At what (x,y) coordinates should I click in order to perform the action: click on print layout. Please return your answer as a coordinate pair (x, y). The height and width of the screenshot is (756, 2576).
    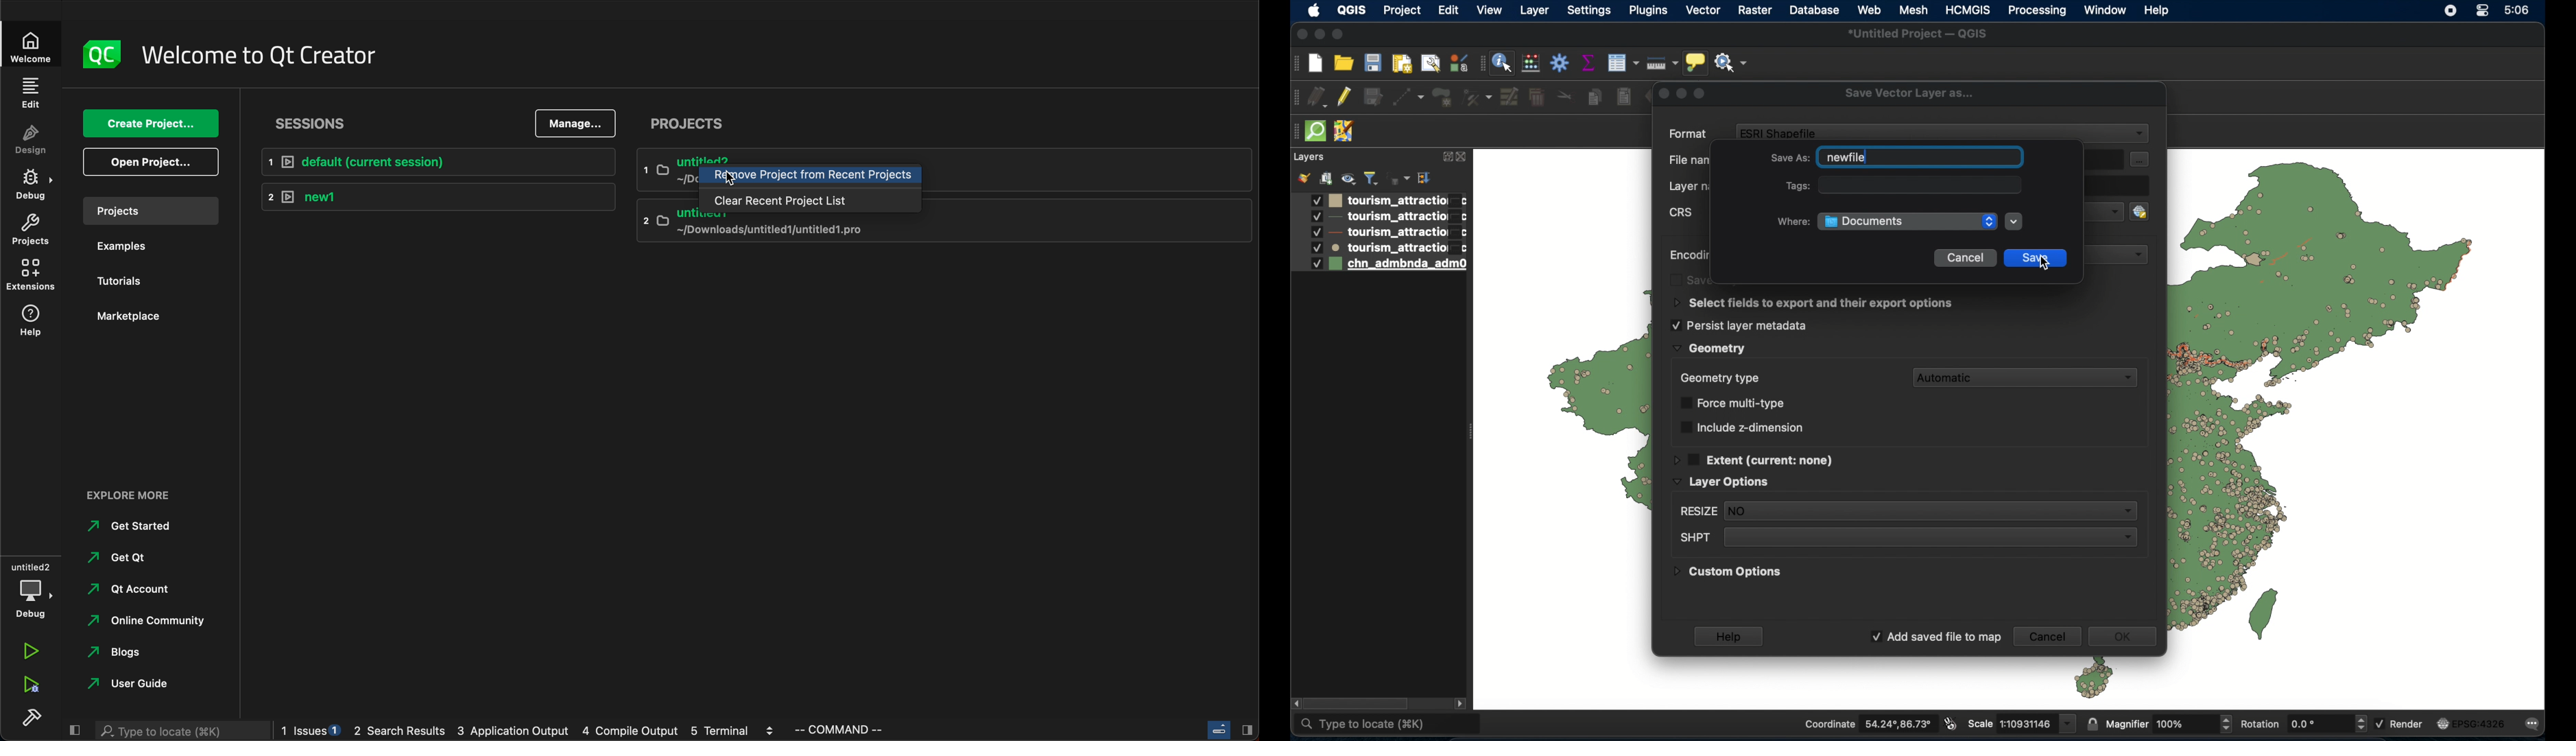
    Looking at the image, I should click on (1403, 62).